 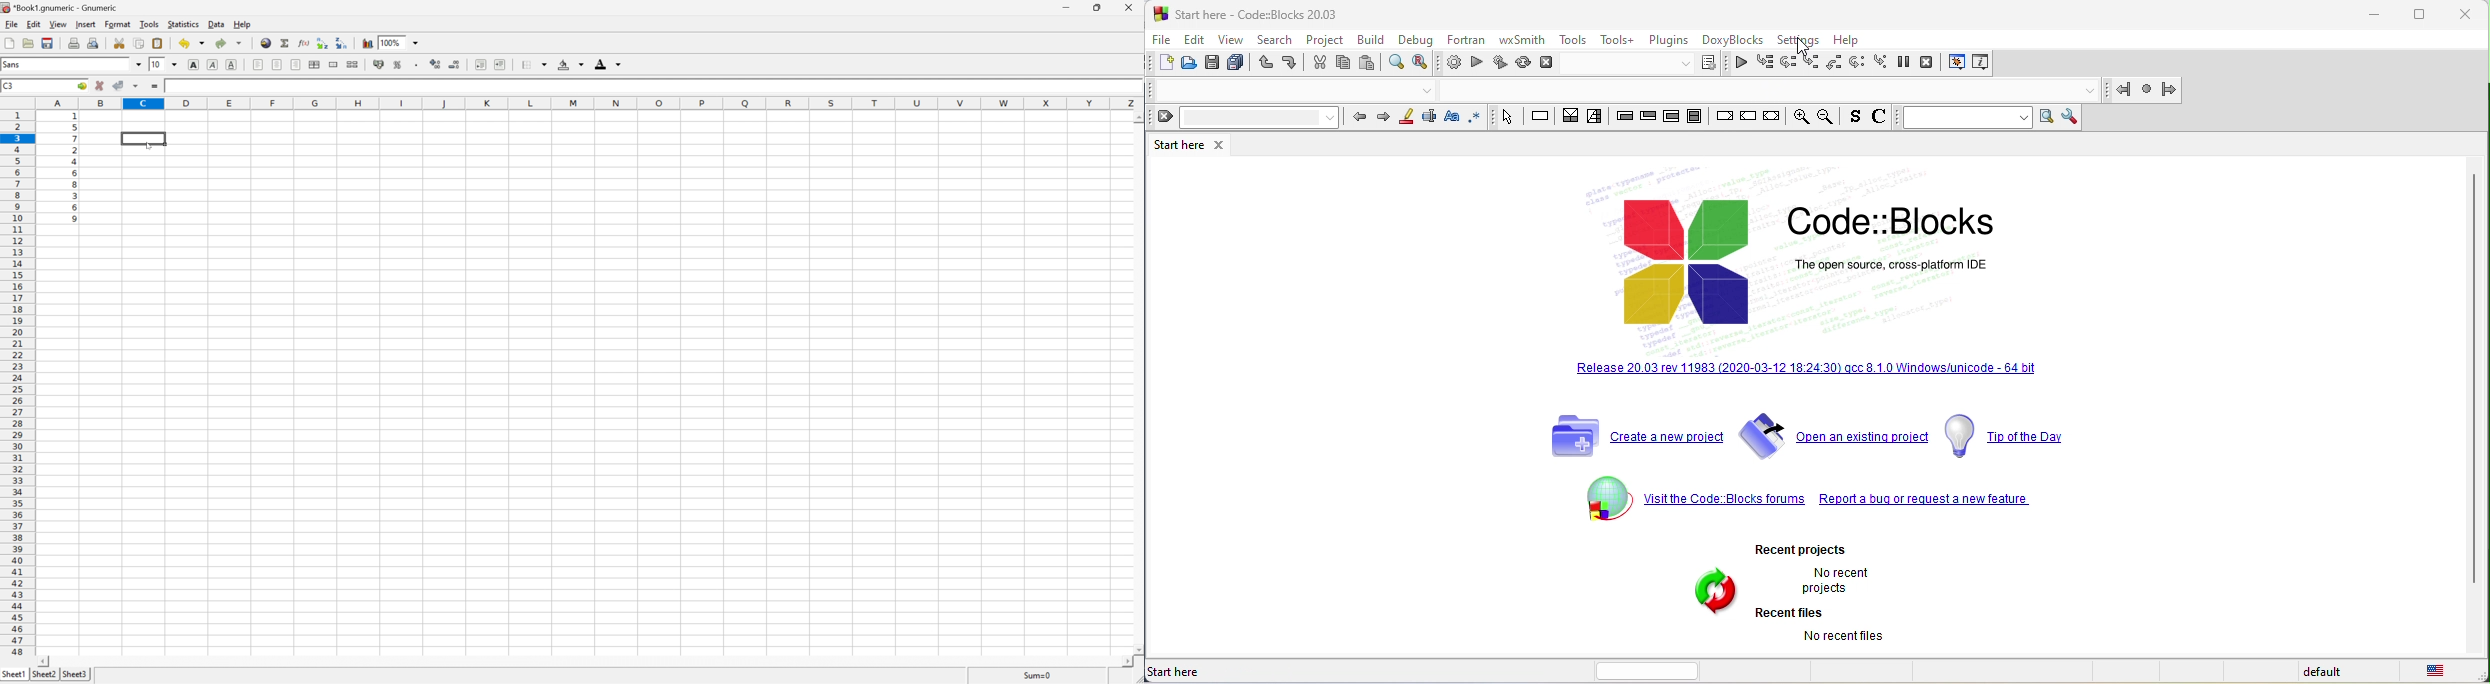 What do you see at coordinates (1218, 146) in the screenshot?
I see `close` at bounding box center [1218, 146].